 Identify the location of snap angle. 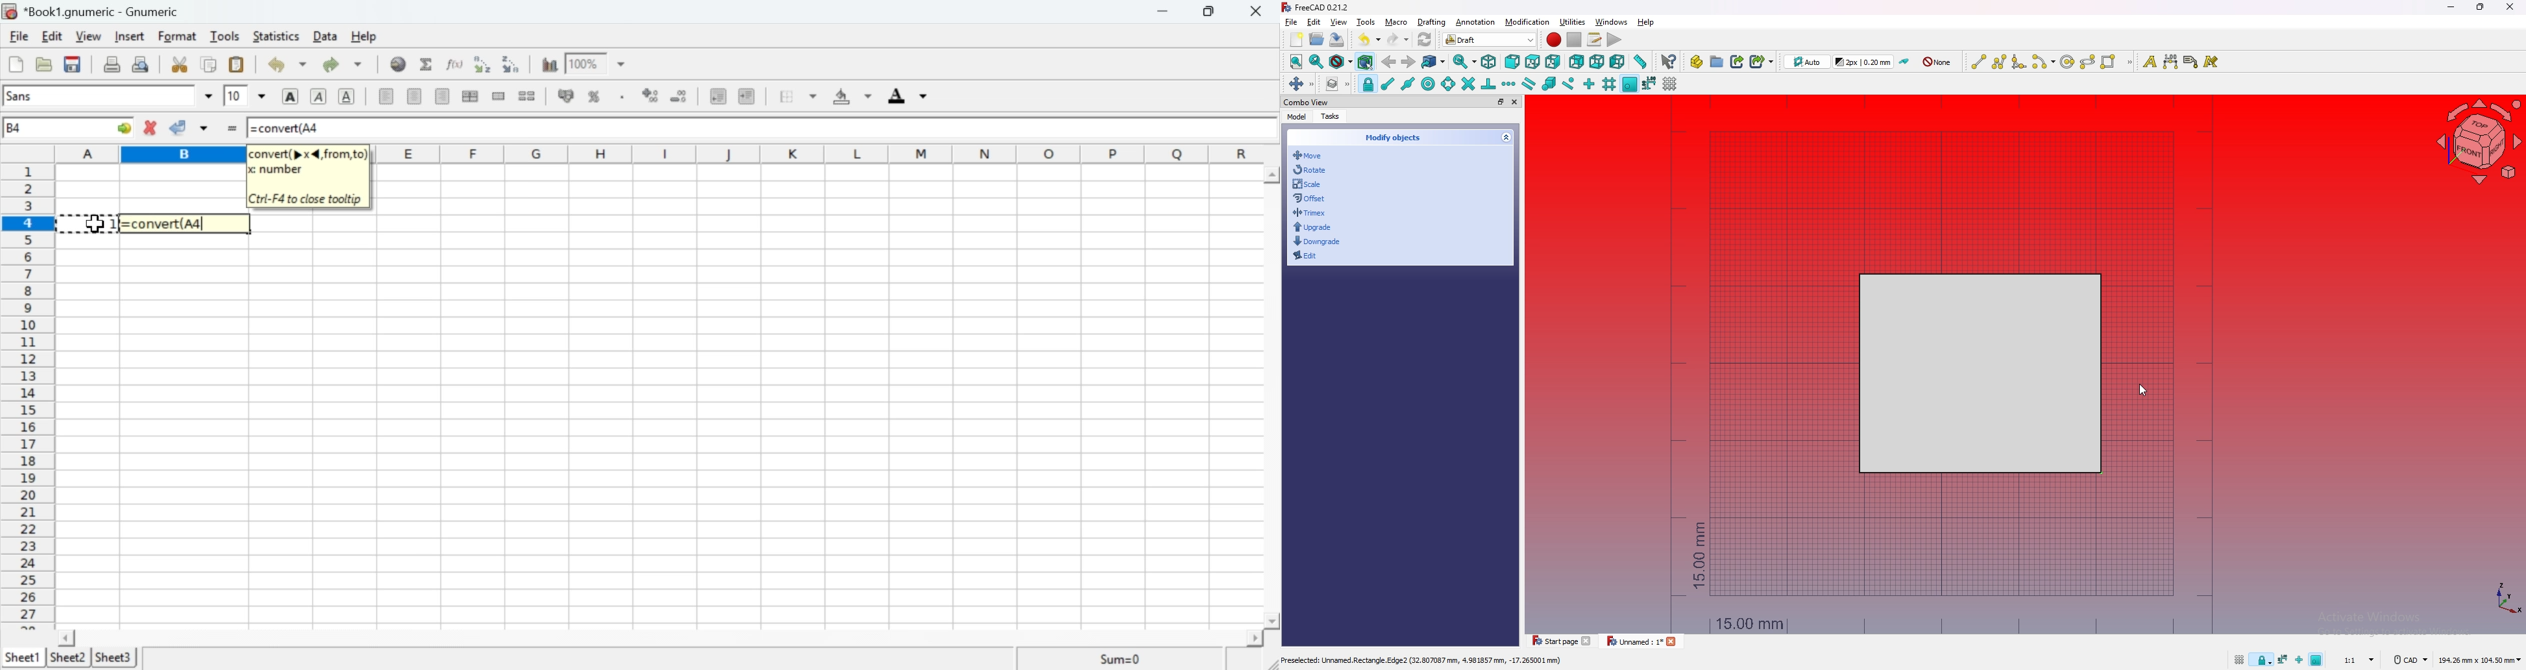
(1448, 84).